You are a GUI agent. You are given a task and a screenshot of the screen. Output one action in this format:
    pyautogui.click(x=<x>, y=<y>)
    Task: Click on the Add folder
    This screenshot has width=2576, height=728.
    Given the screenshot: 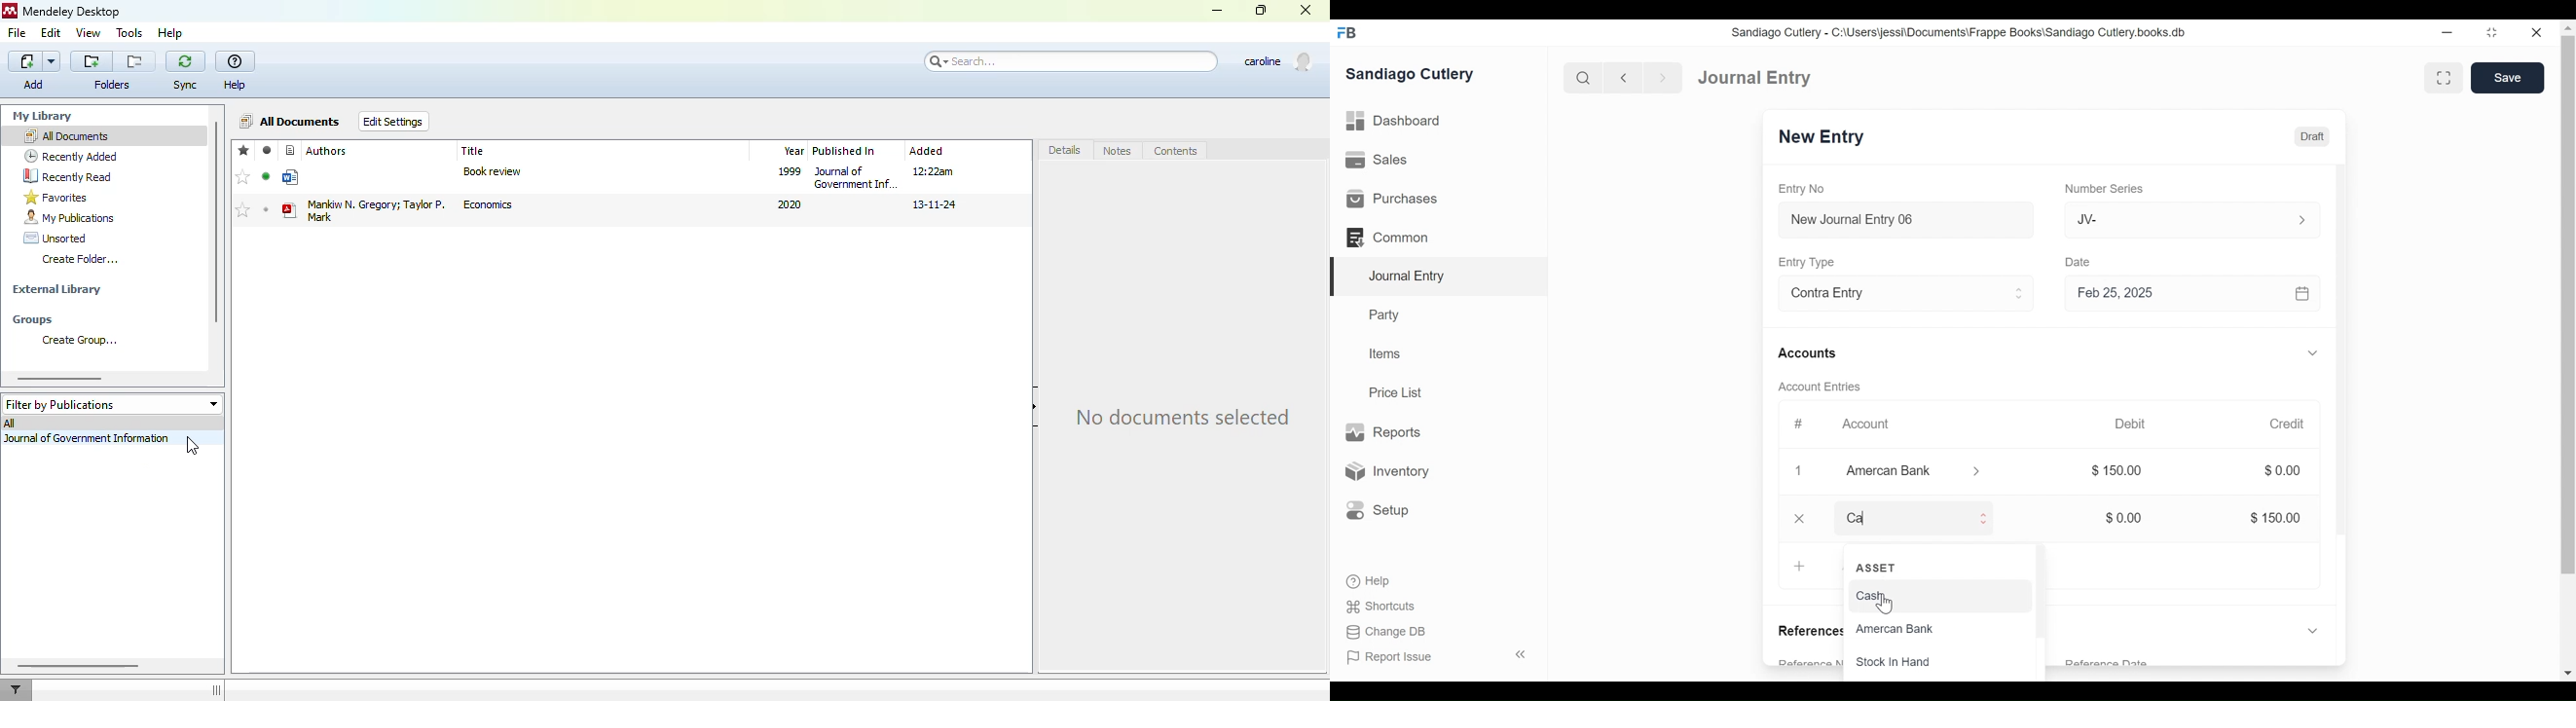 What is the action you would take?
    pyautogui.click(x=92, y=61)
    